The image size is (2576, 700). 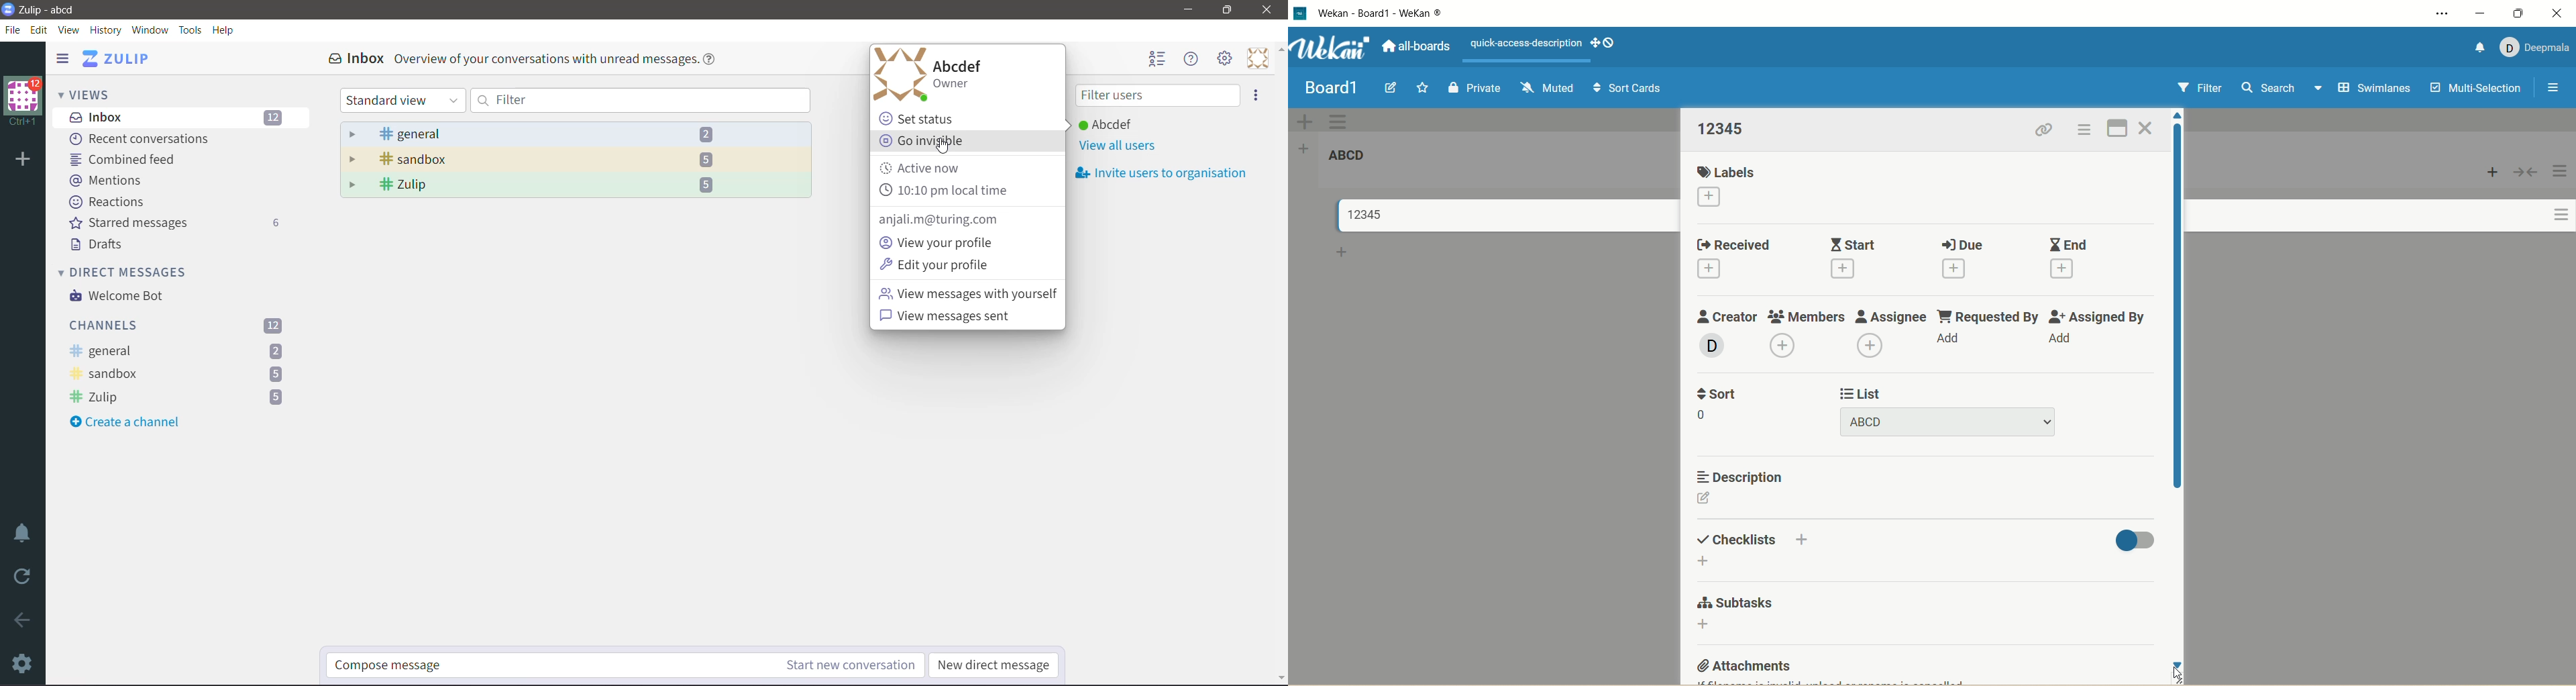 I want to click on received, so click(x=1734, y=244).